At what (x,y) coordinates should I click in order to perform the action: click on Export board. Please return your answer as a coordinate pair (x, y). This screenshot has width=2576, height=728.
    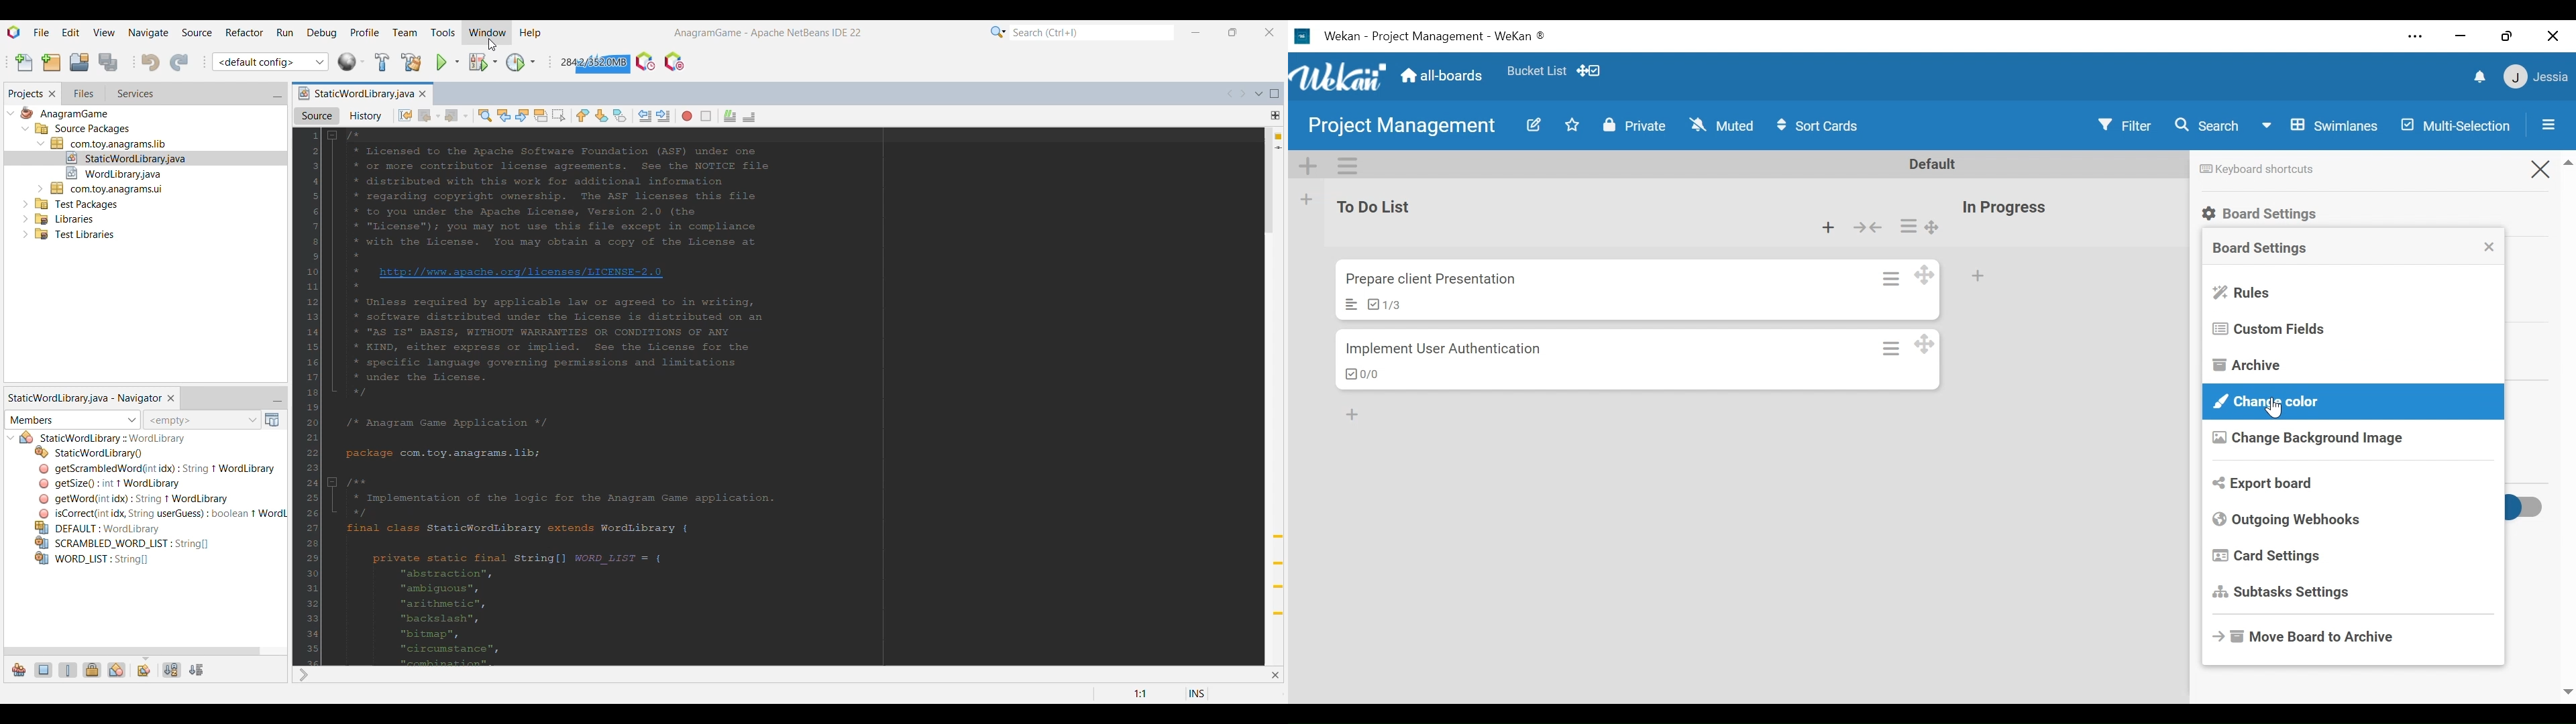
    Looking at the image, I should click on (2265, 483).